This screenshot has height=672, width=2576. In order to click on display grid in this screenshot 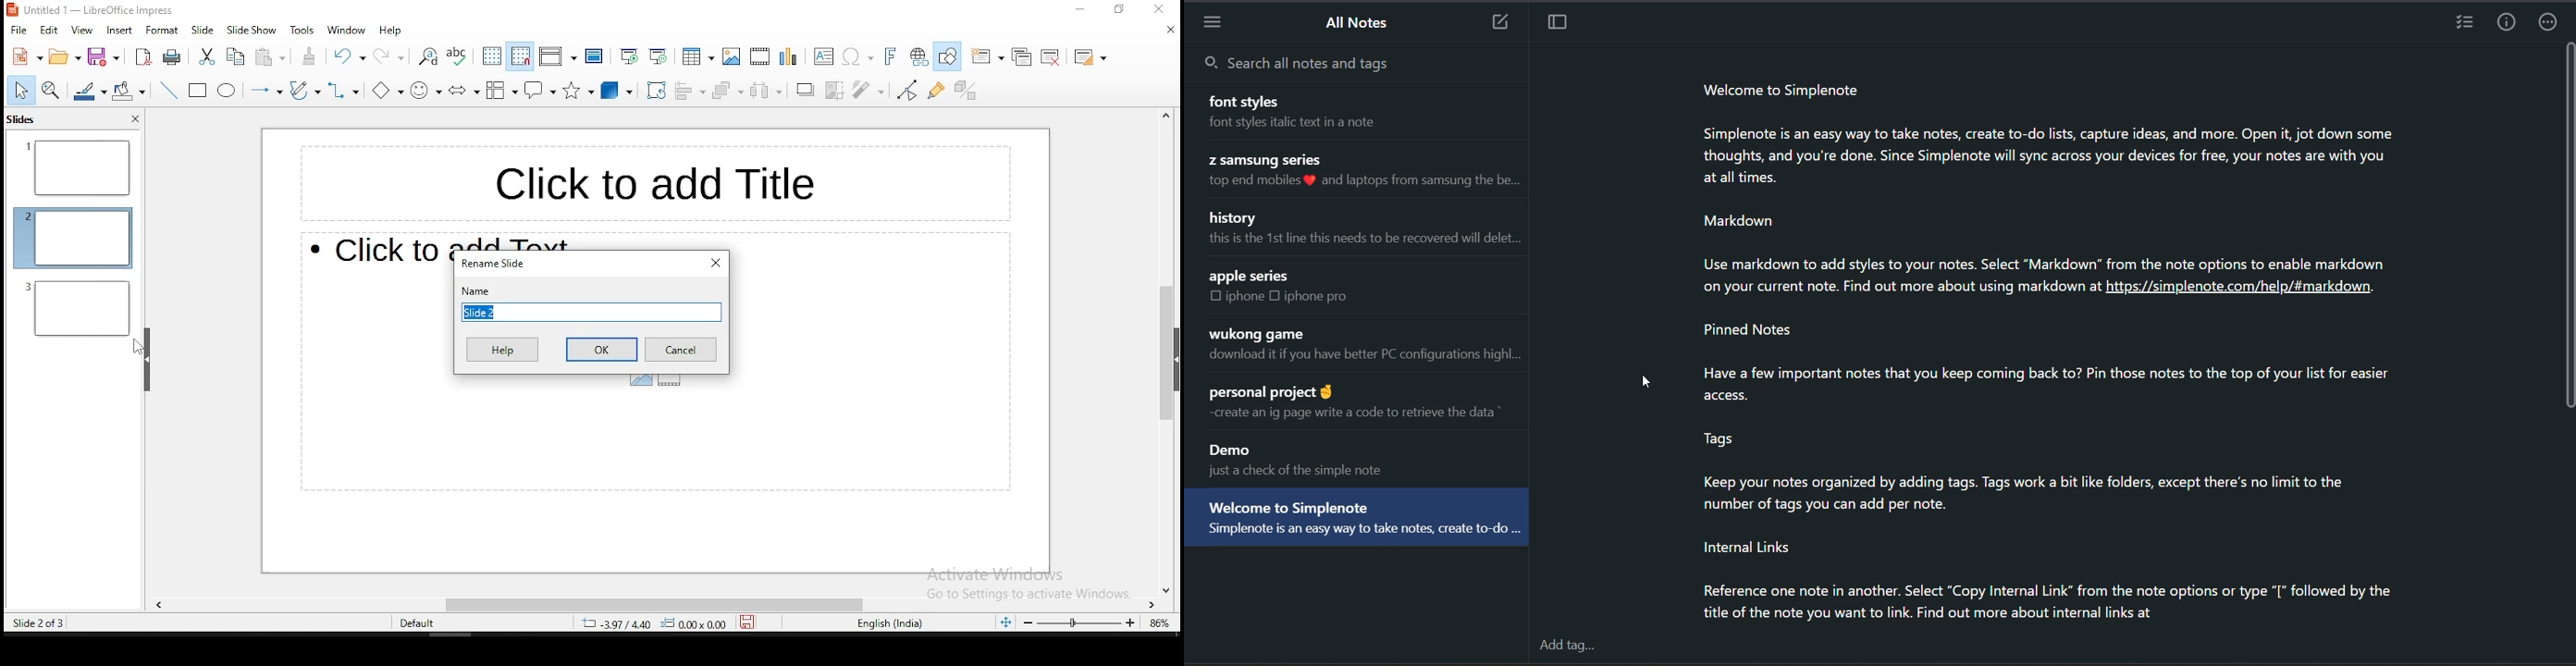, I will do `click(492, 57)`.